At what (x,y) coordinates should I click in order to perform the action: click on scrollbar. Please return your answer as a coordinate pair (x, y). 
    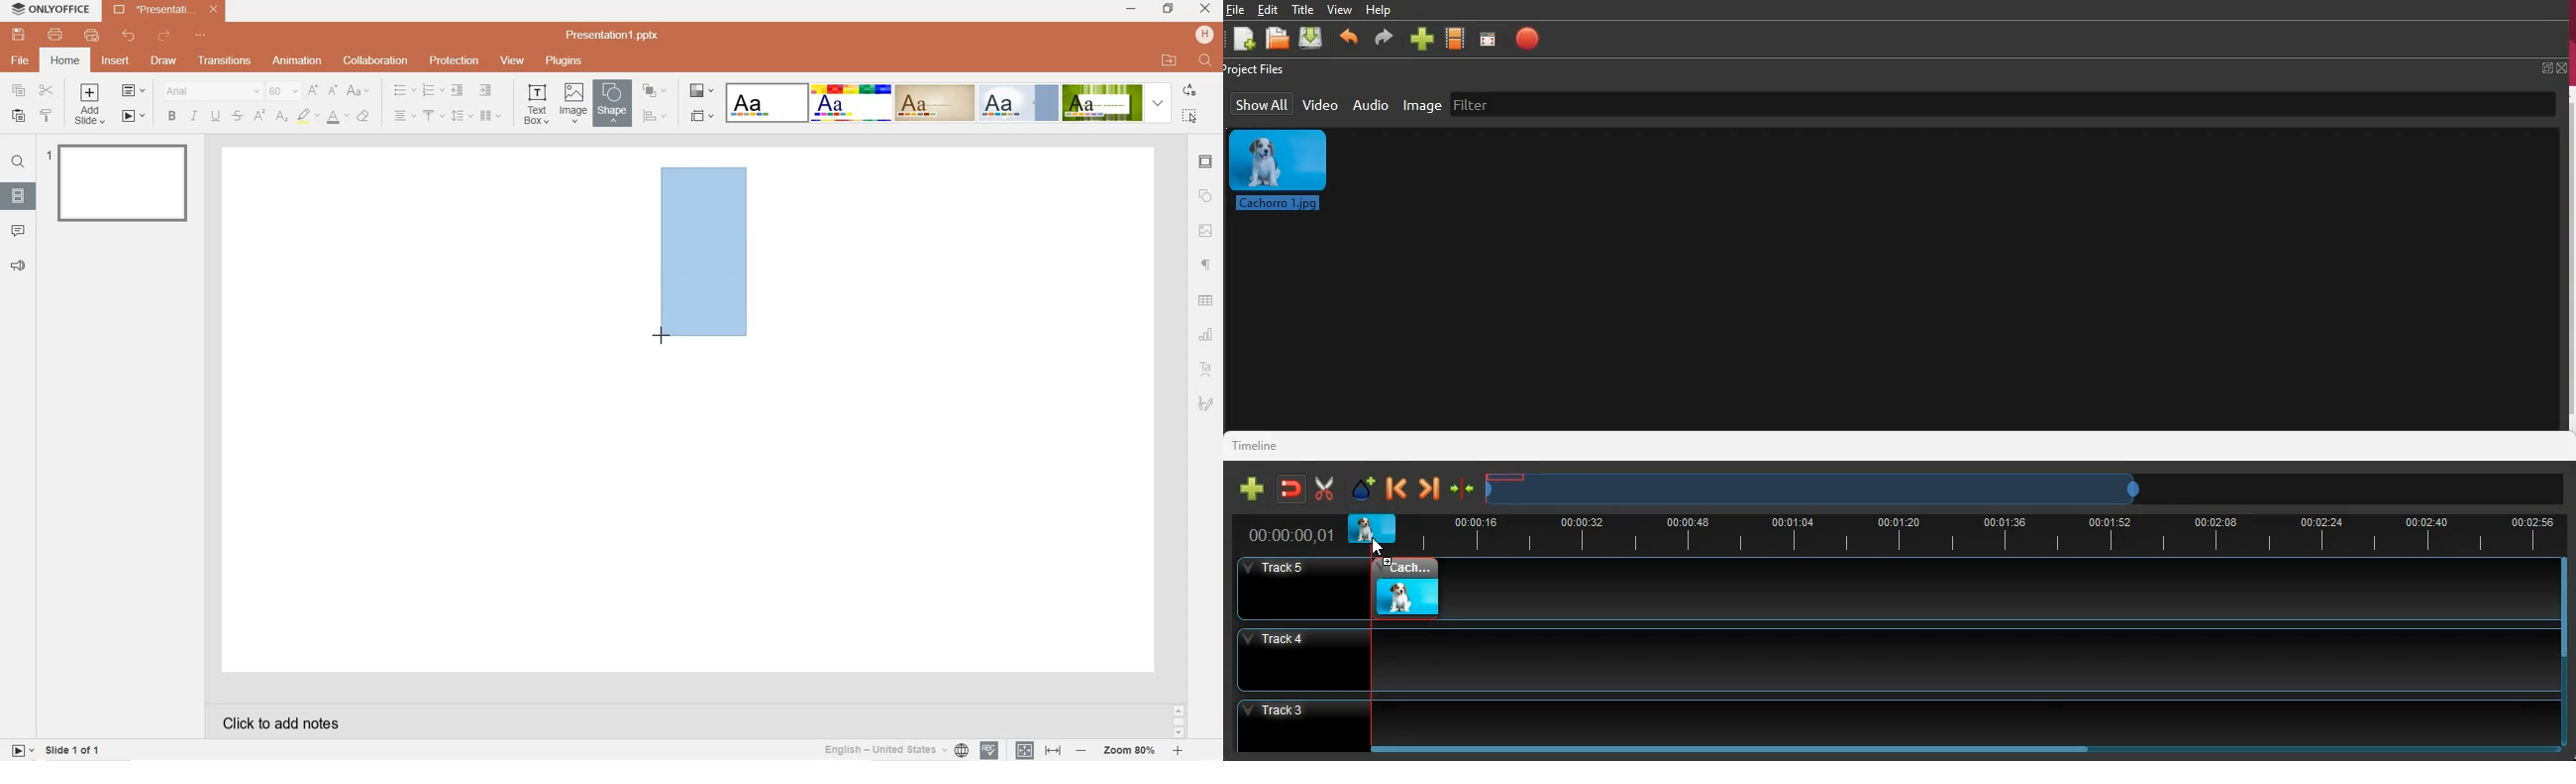
    Looking at the image, I should click on (1960, 747).